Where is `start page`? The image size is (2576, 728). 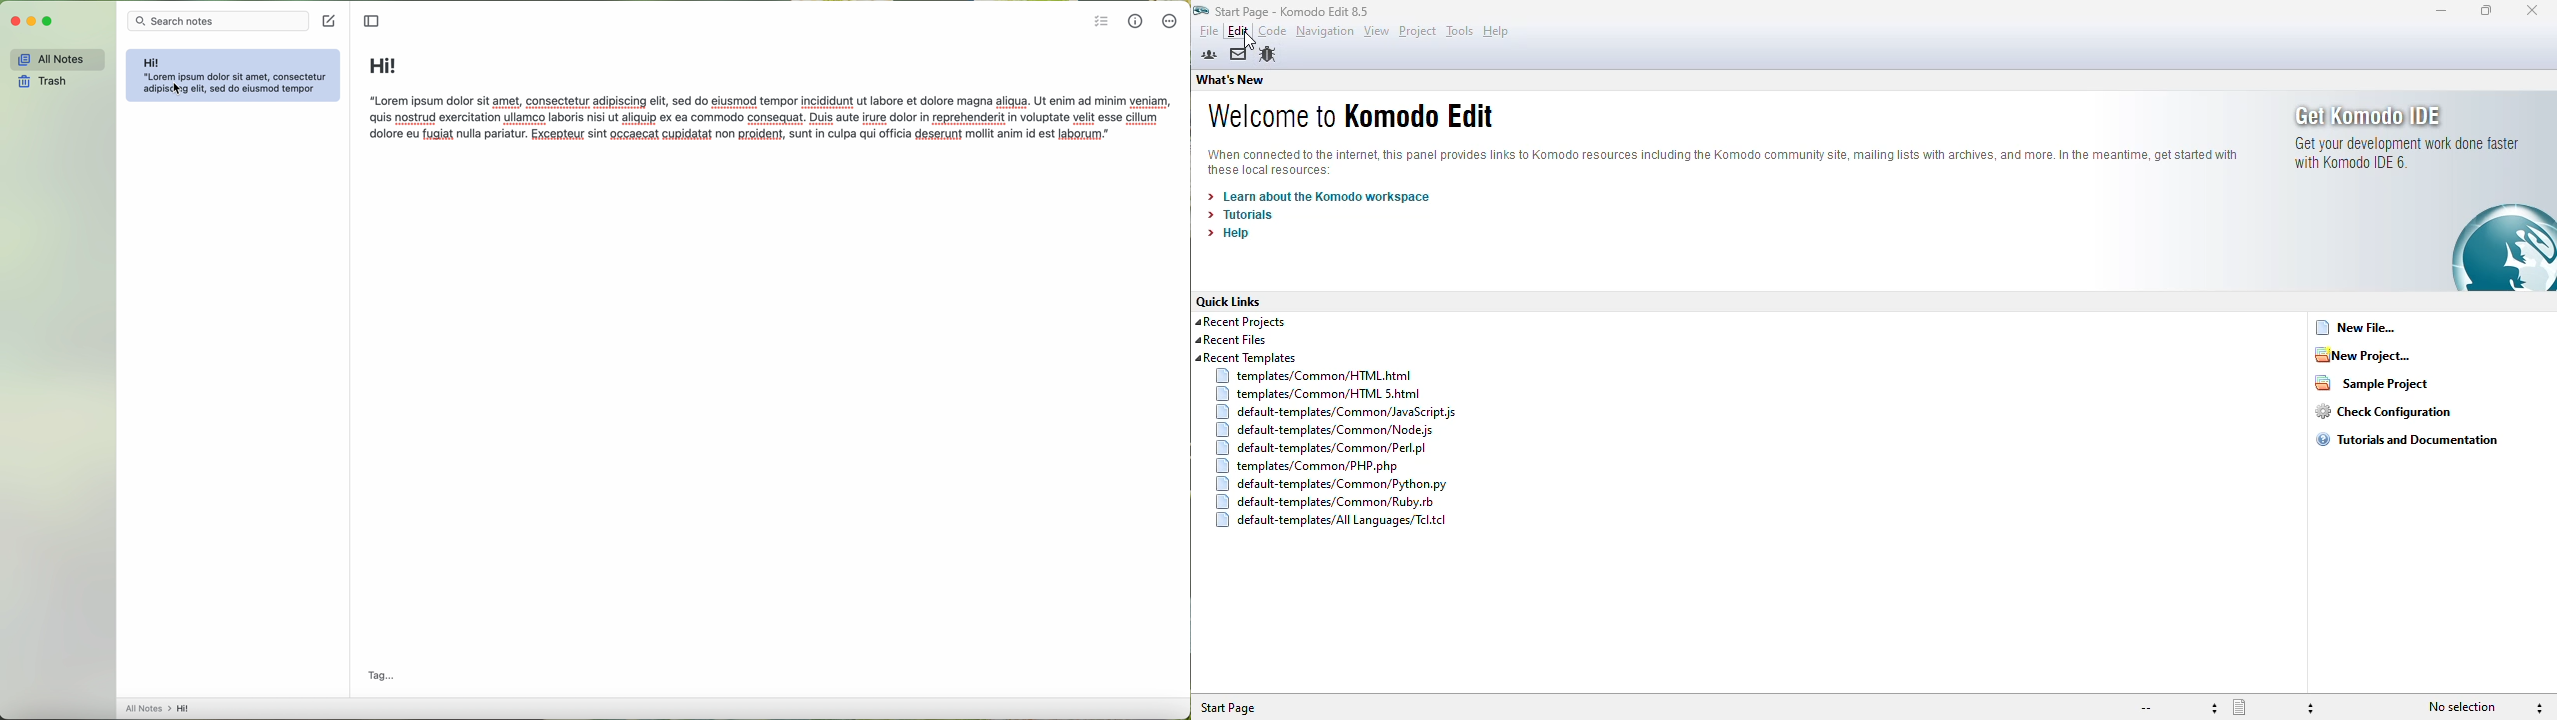 start page is located at coordinates (1229, 708).